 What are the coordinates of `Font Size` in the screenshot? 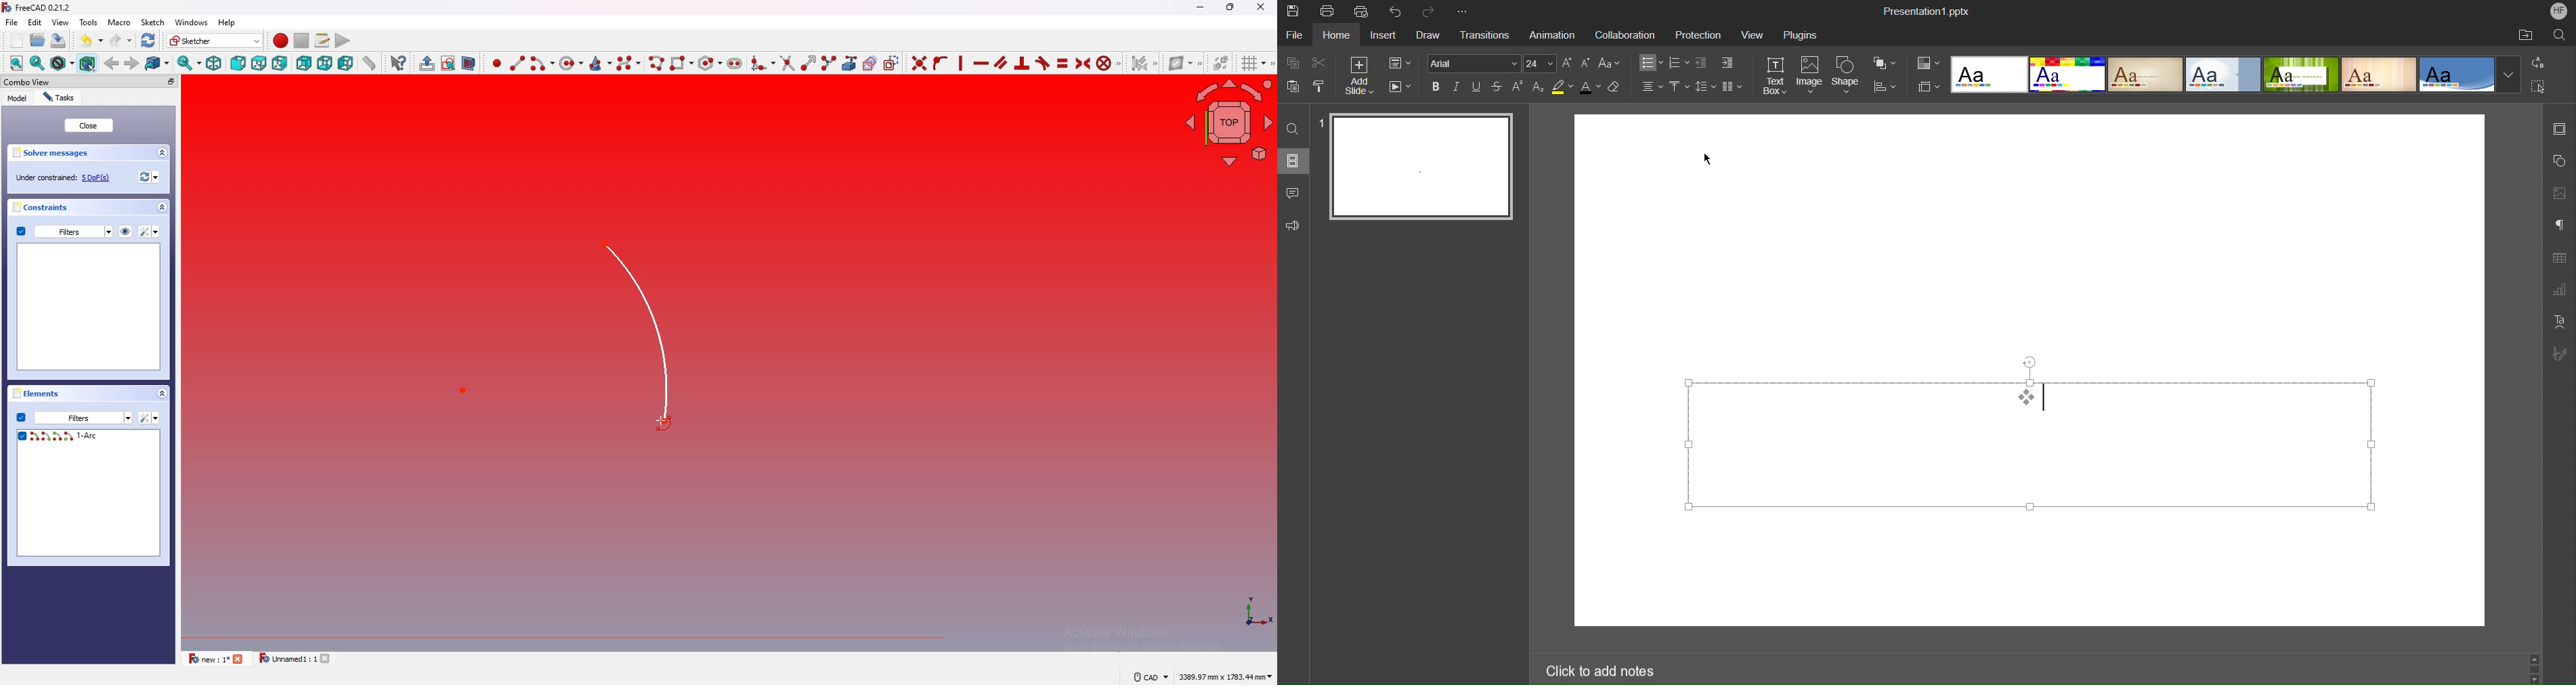 It's located at (1575, 64).